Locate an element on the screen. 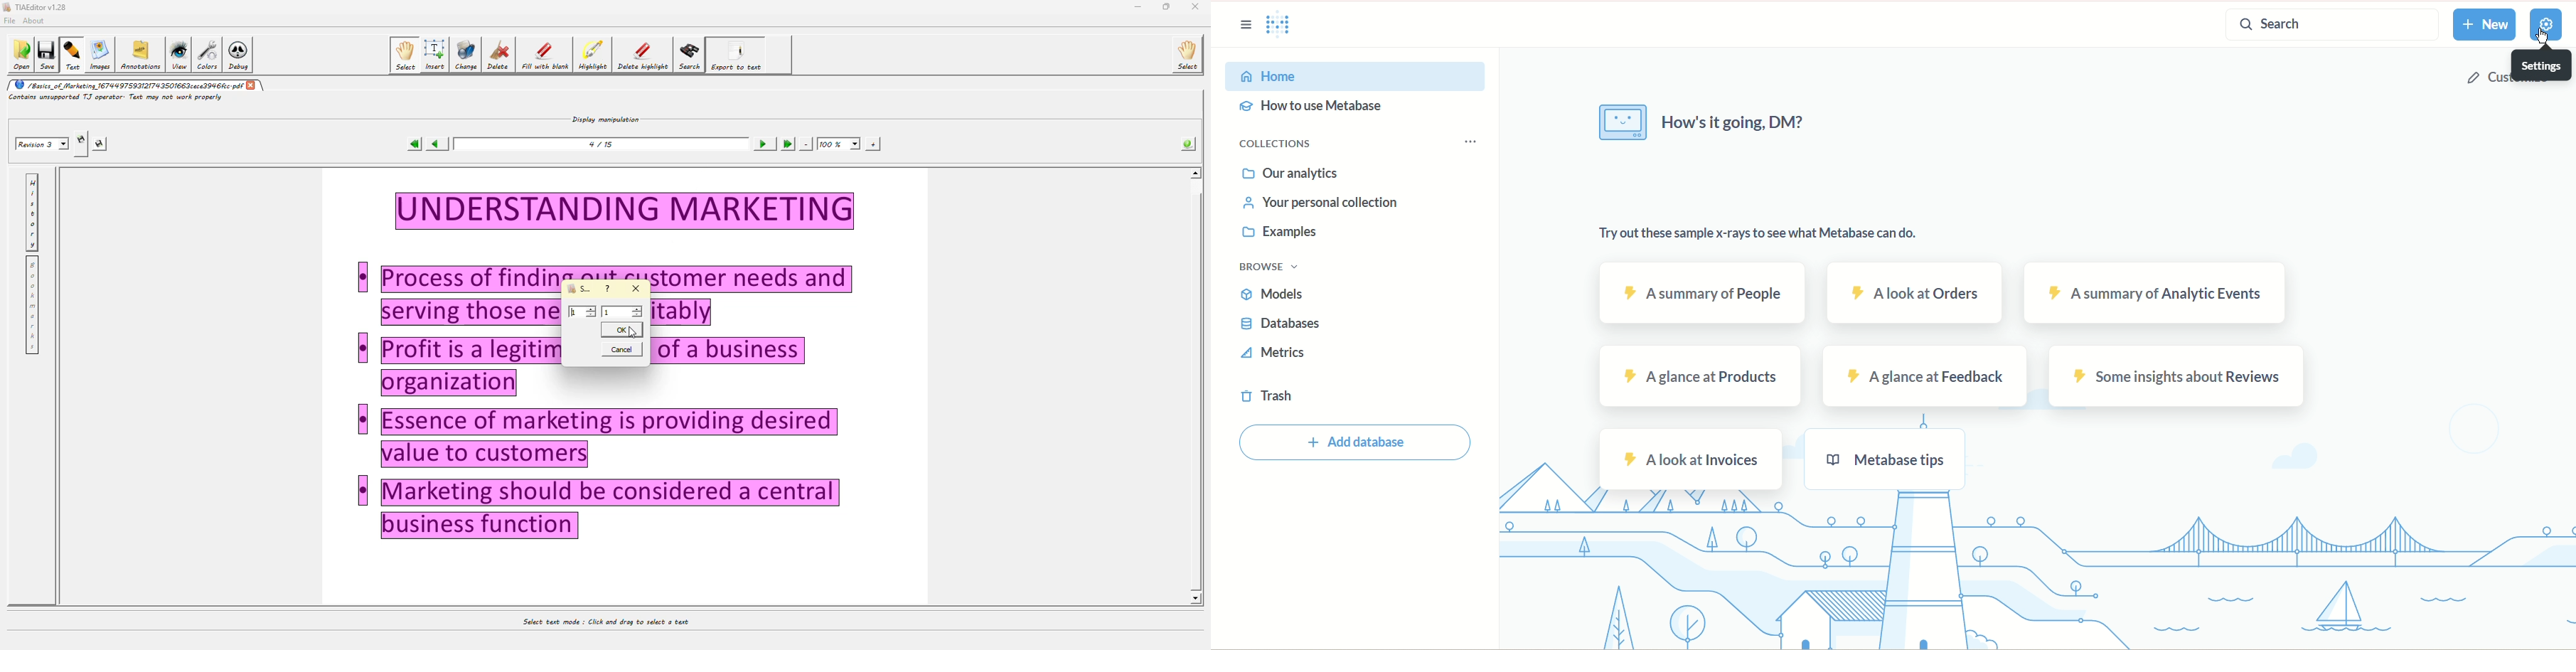  examples is located at coordinates (1285, 232).